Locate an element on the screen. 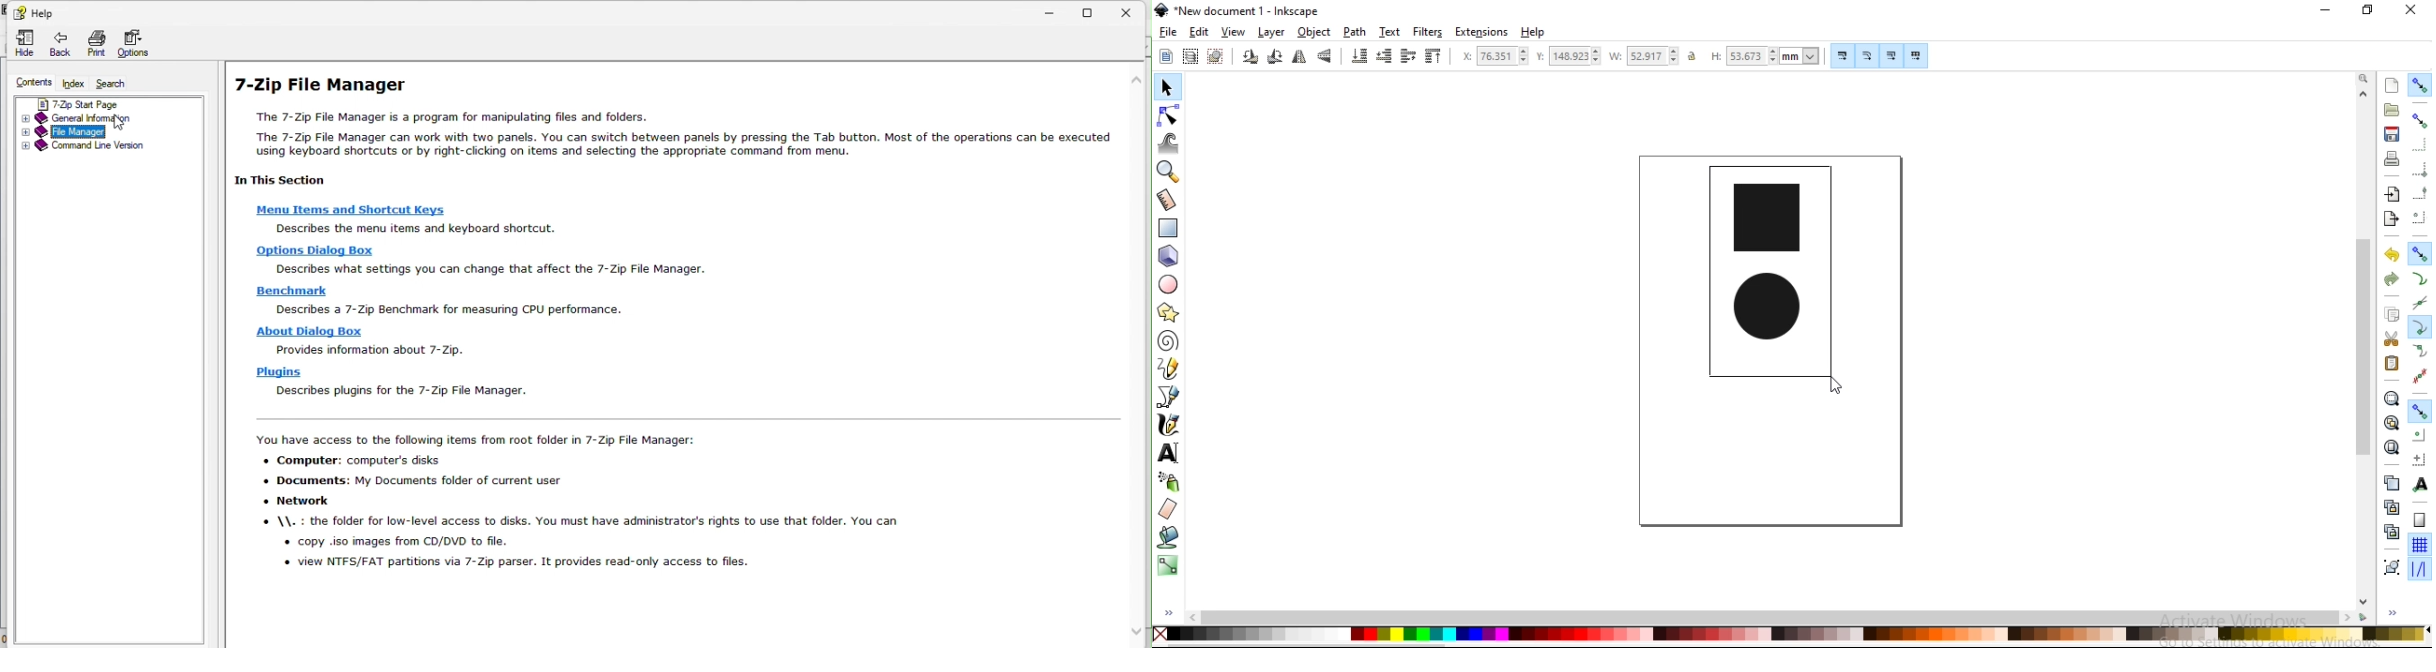 Image resolution: width=2436 pixels, height=672 pixels. horizontal coordinate of selection is located at coordinates (1494, 57).